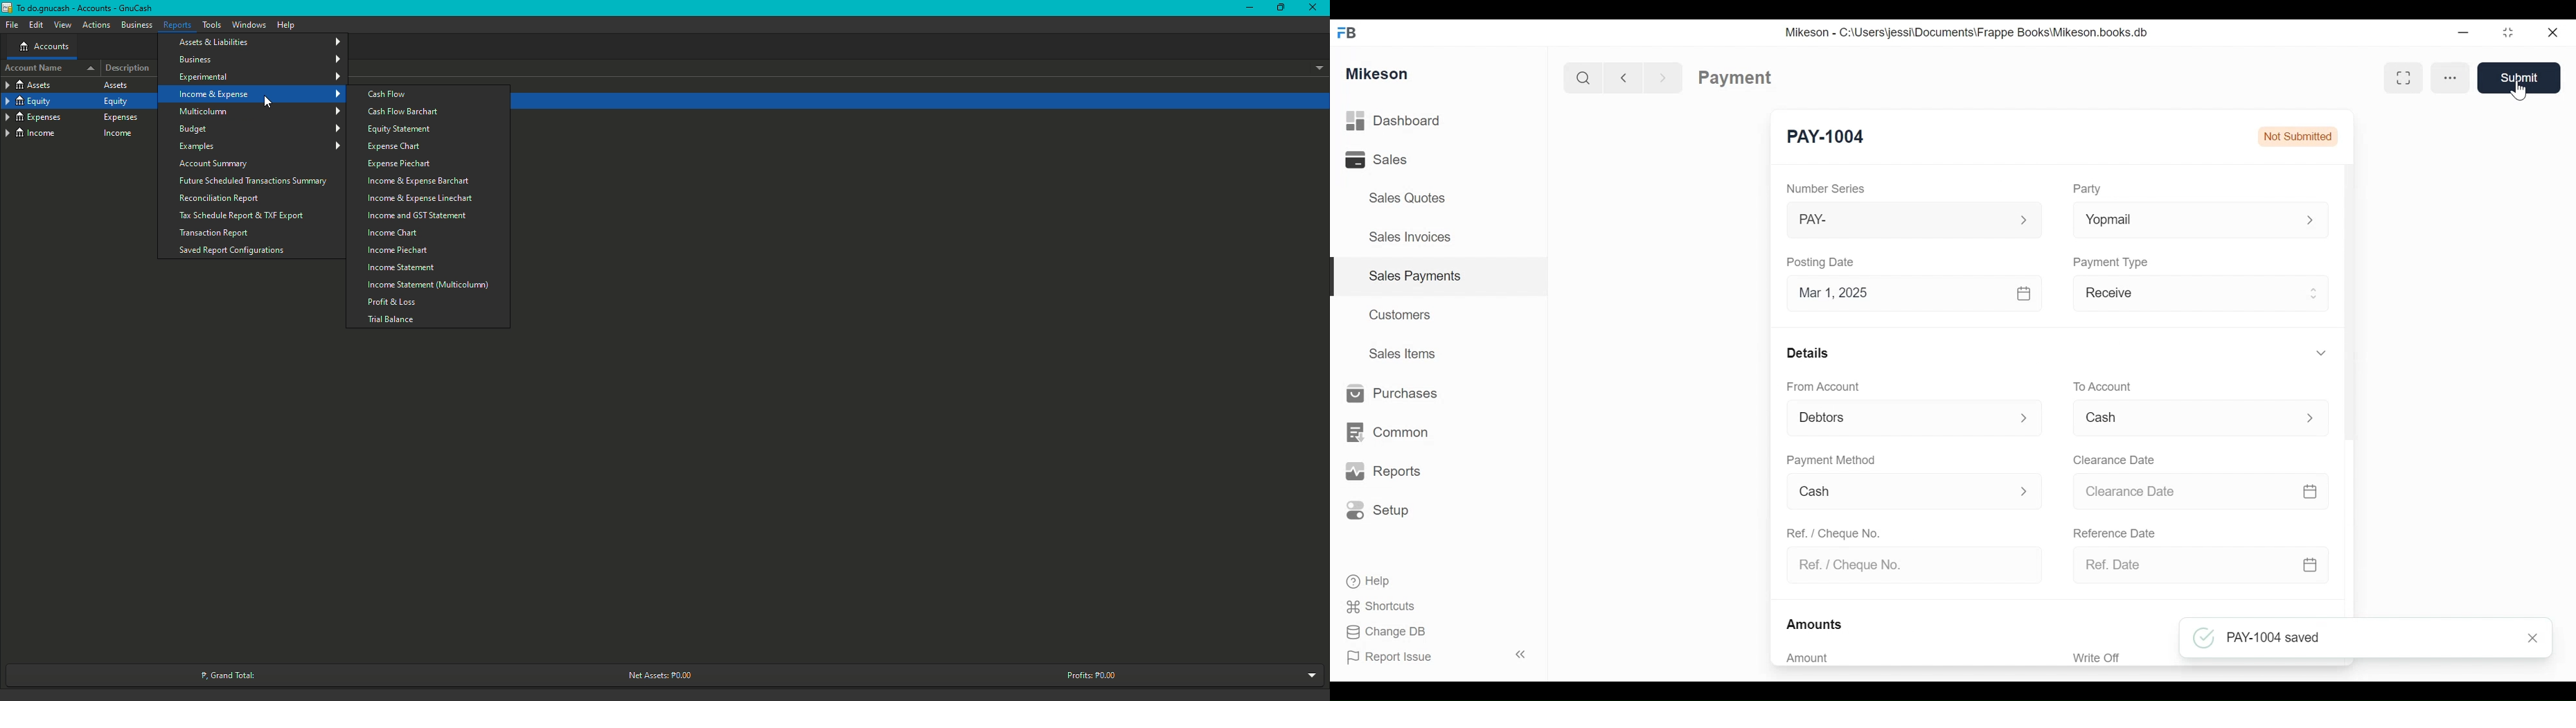 The width and height of the screenshot is (2576, 728). What do you see at coordinates (1394, 426) in the screenshot?
I see `Common` at bounding box center [1394, 426].